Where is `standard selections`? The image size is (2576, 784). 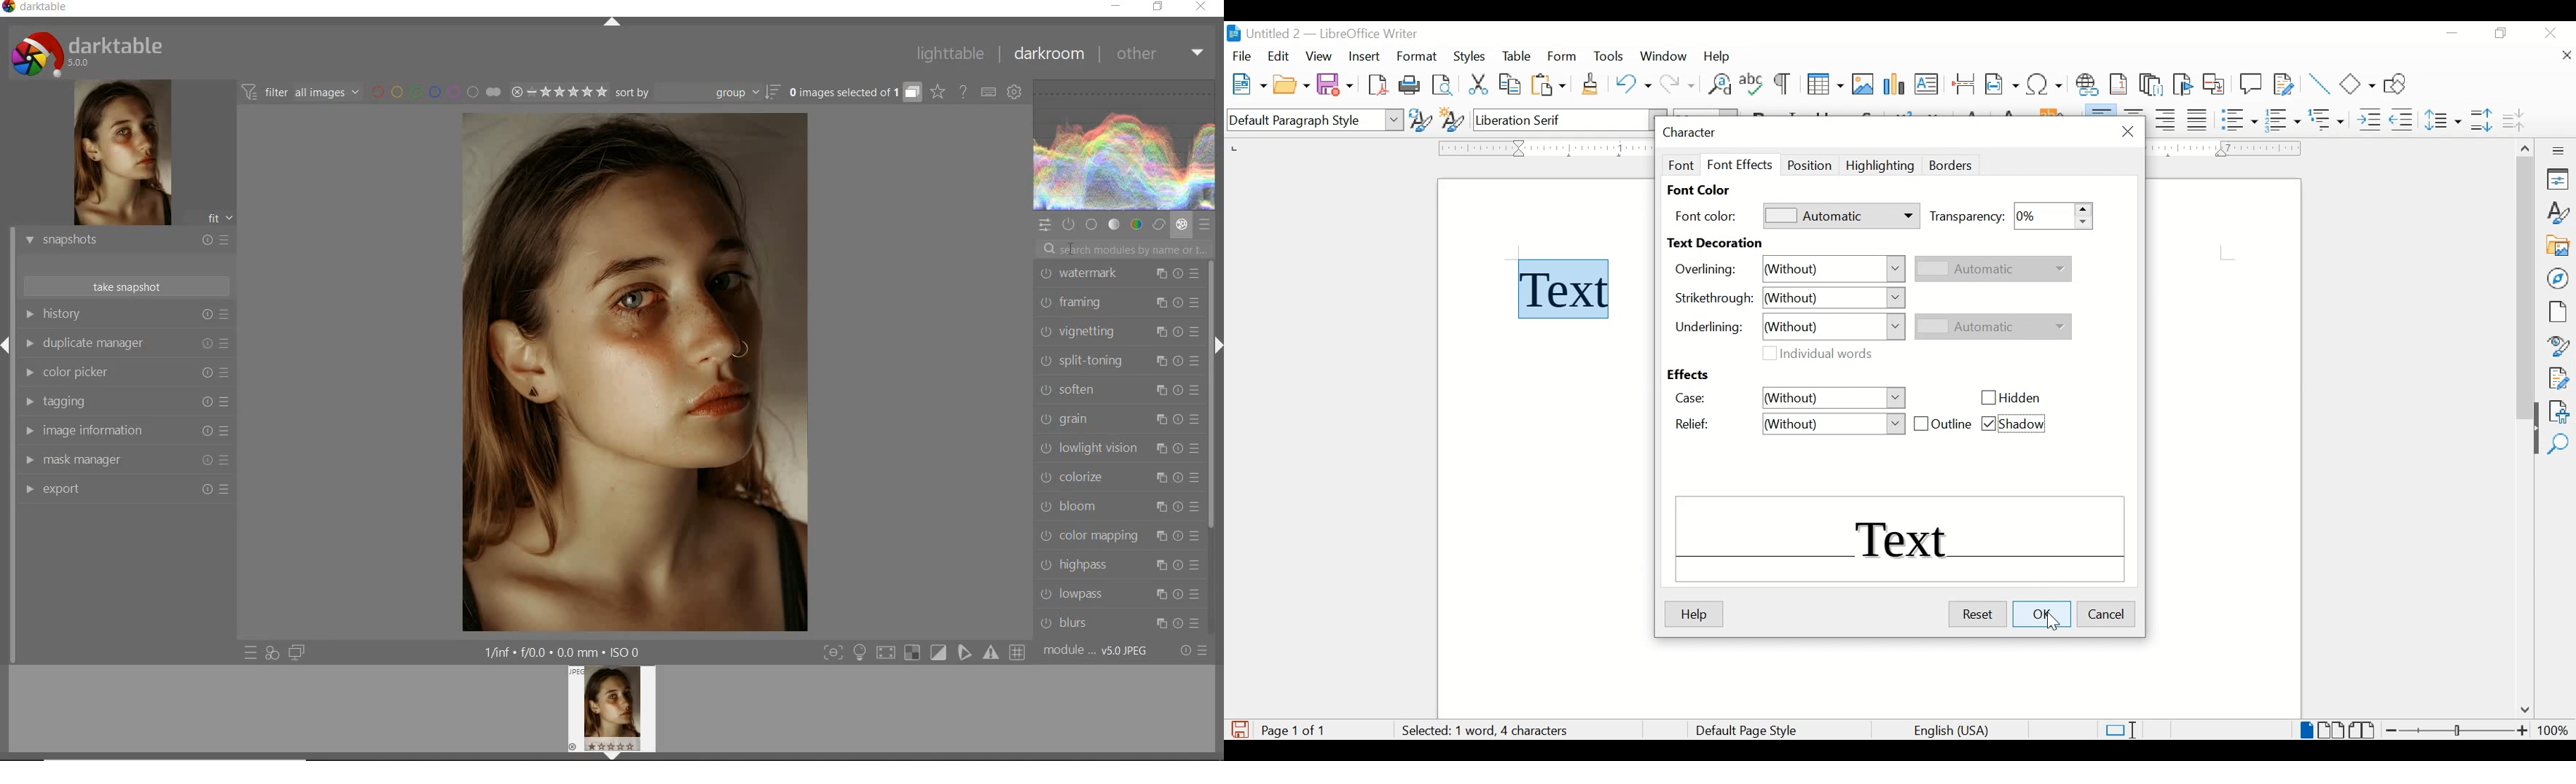
standard selections is located at coordinates (2120, 729).